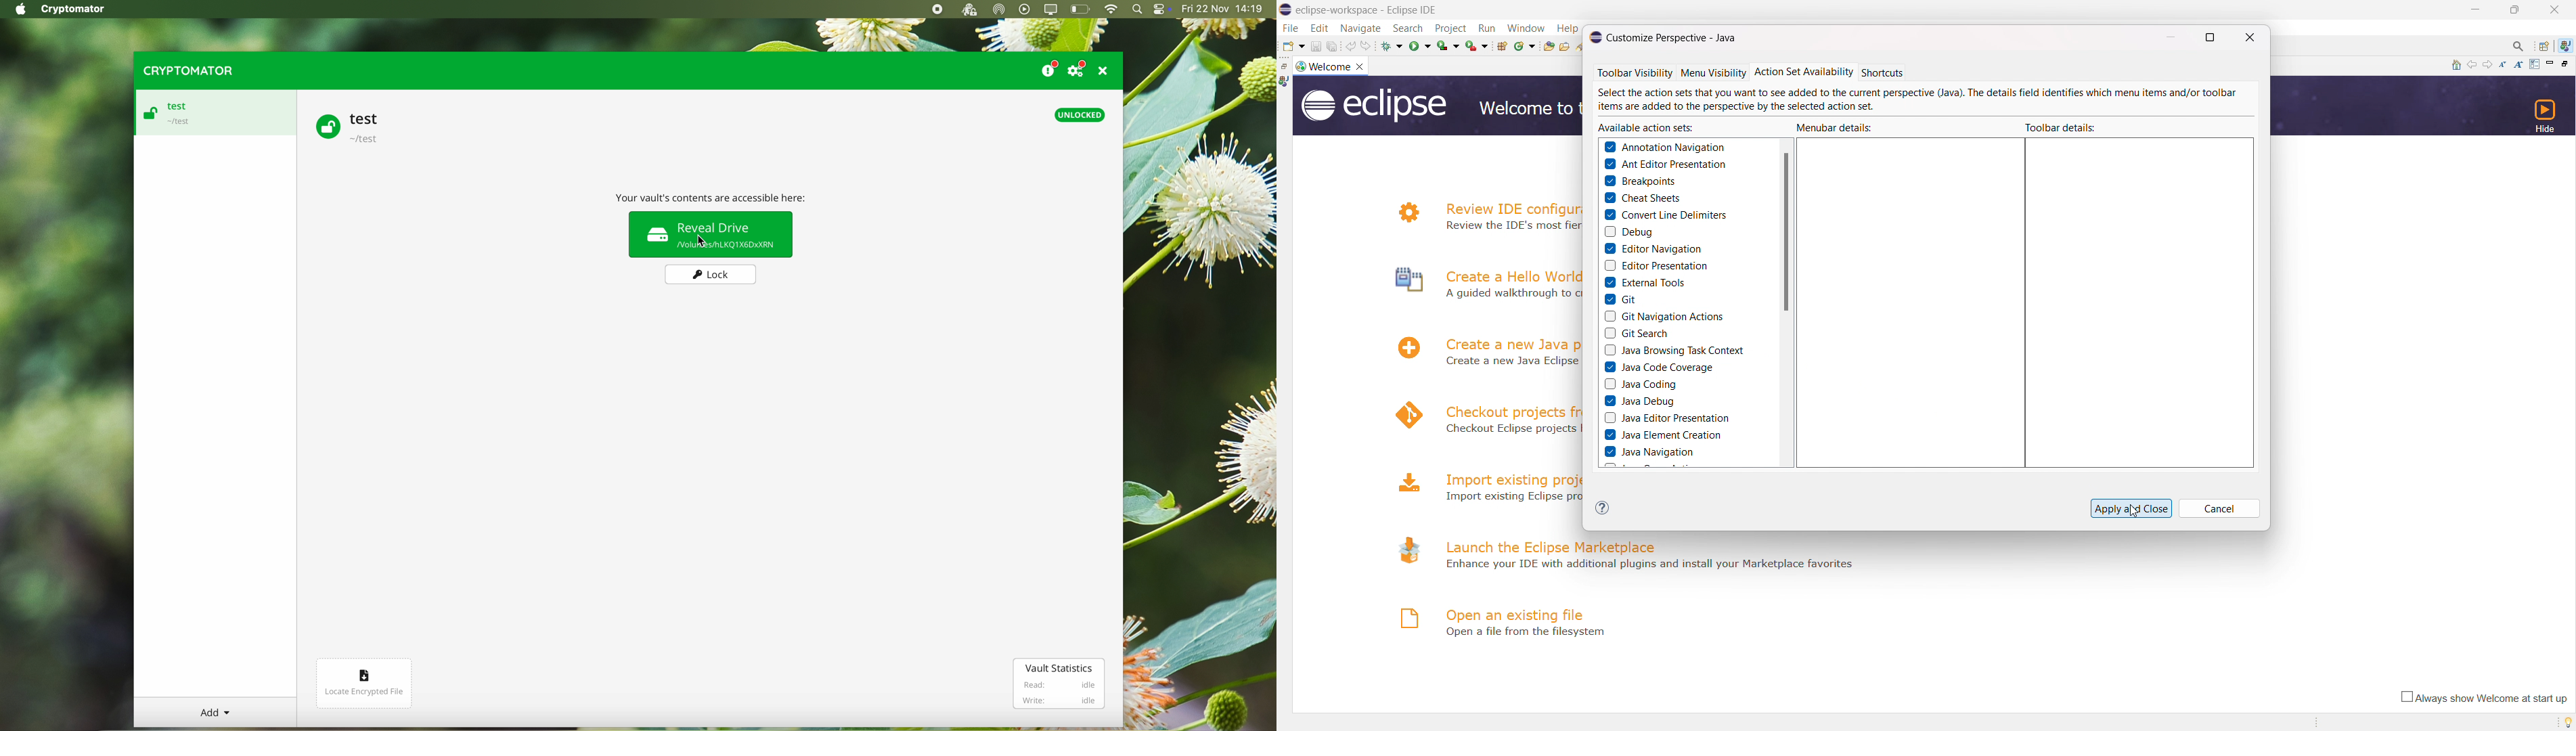  What do you see at coordinates (1666, 418) in the screenshot?
I see `java editor presentation` at bounding box center [1666, 418].